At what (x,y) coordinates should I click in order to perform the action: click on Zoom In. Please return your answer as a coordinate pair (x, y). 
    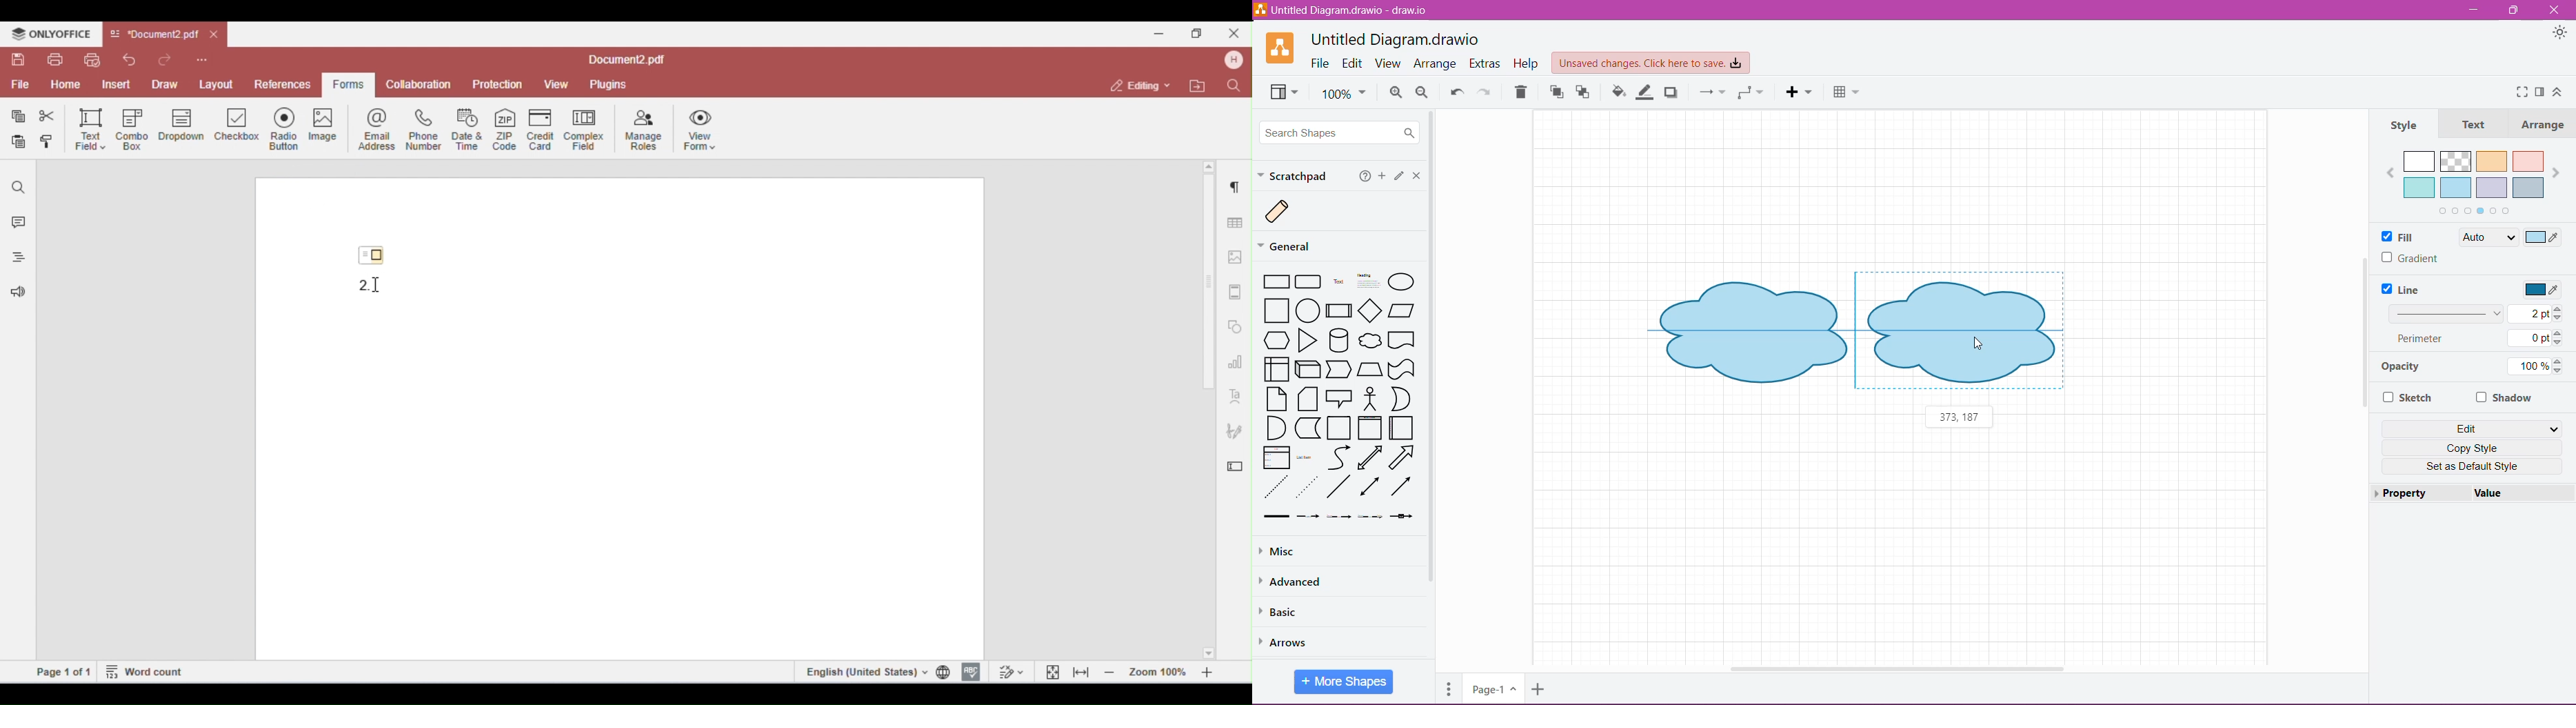
    Looking at the image, I should click on (1394, 93).